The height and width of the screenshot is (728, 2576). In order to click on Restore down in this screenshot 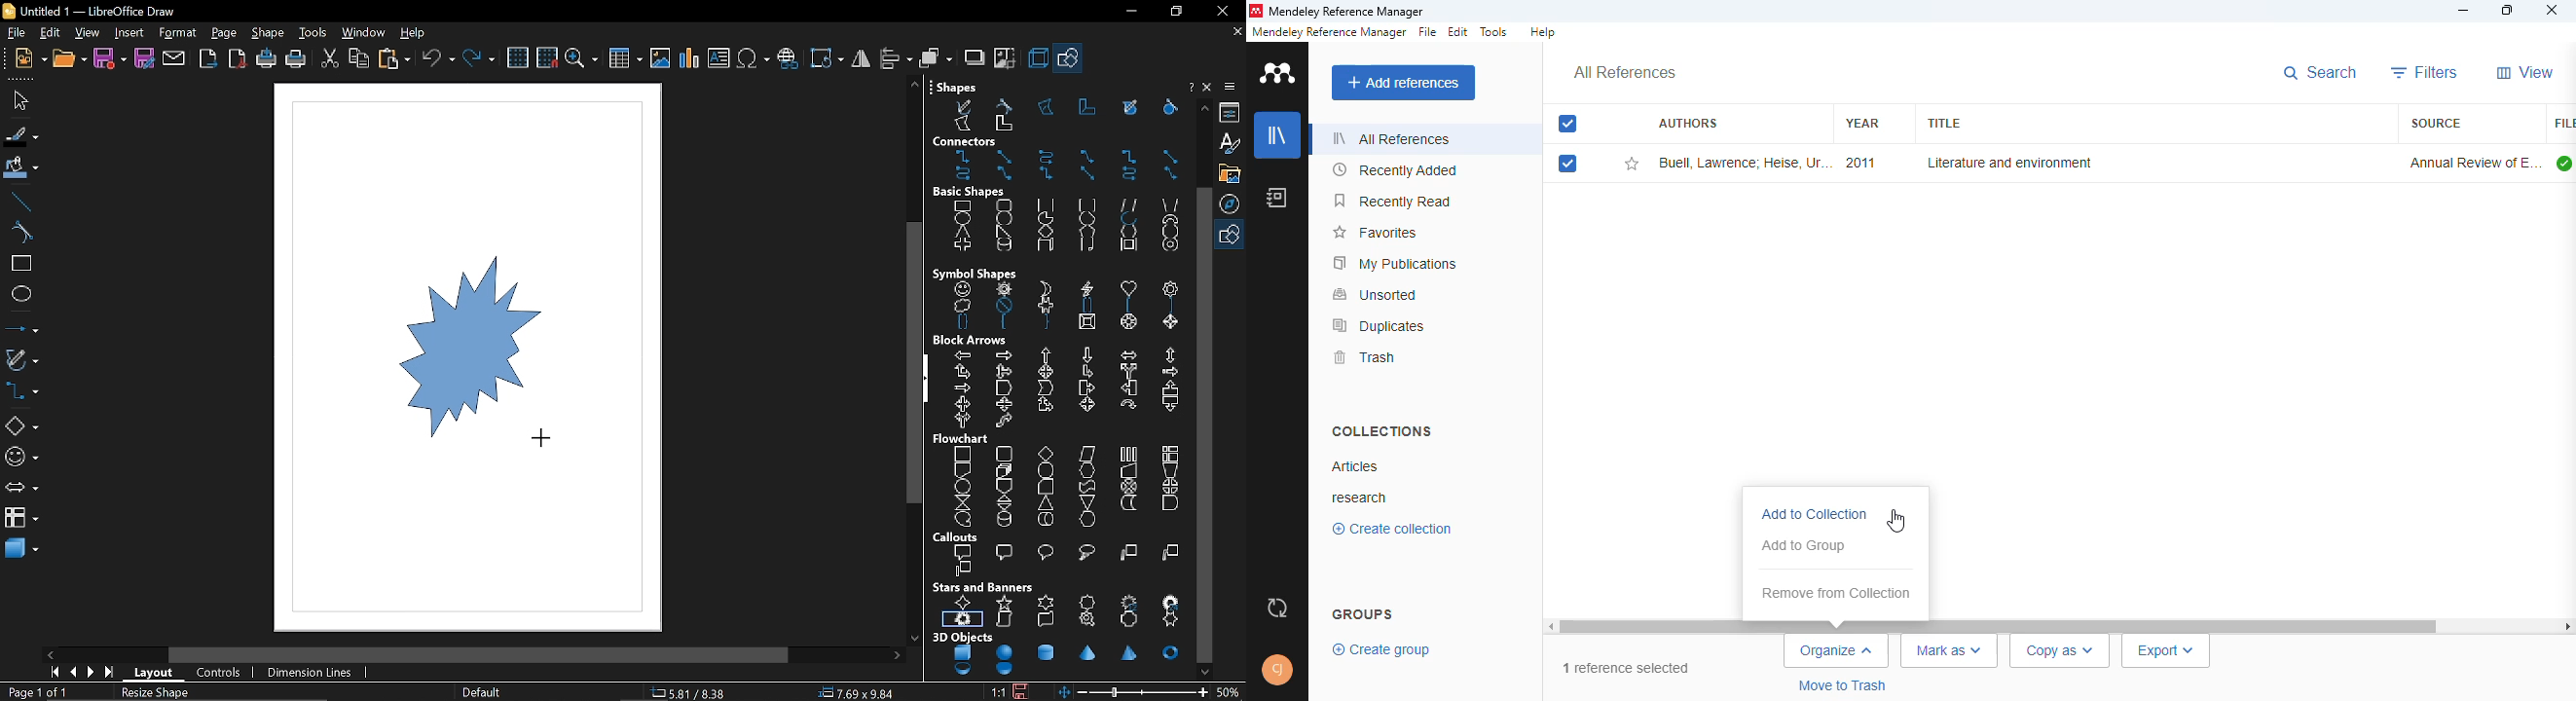, I will do `click(1174, 13)`.